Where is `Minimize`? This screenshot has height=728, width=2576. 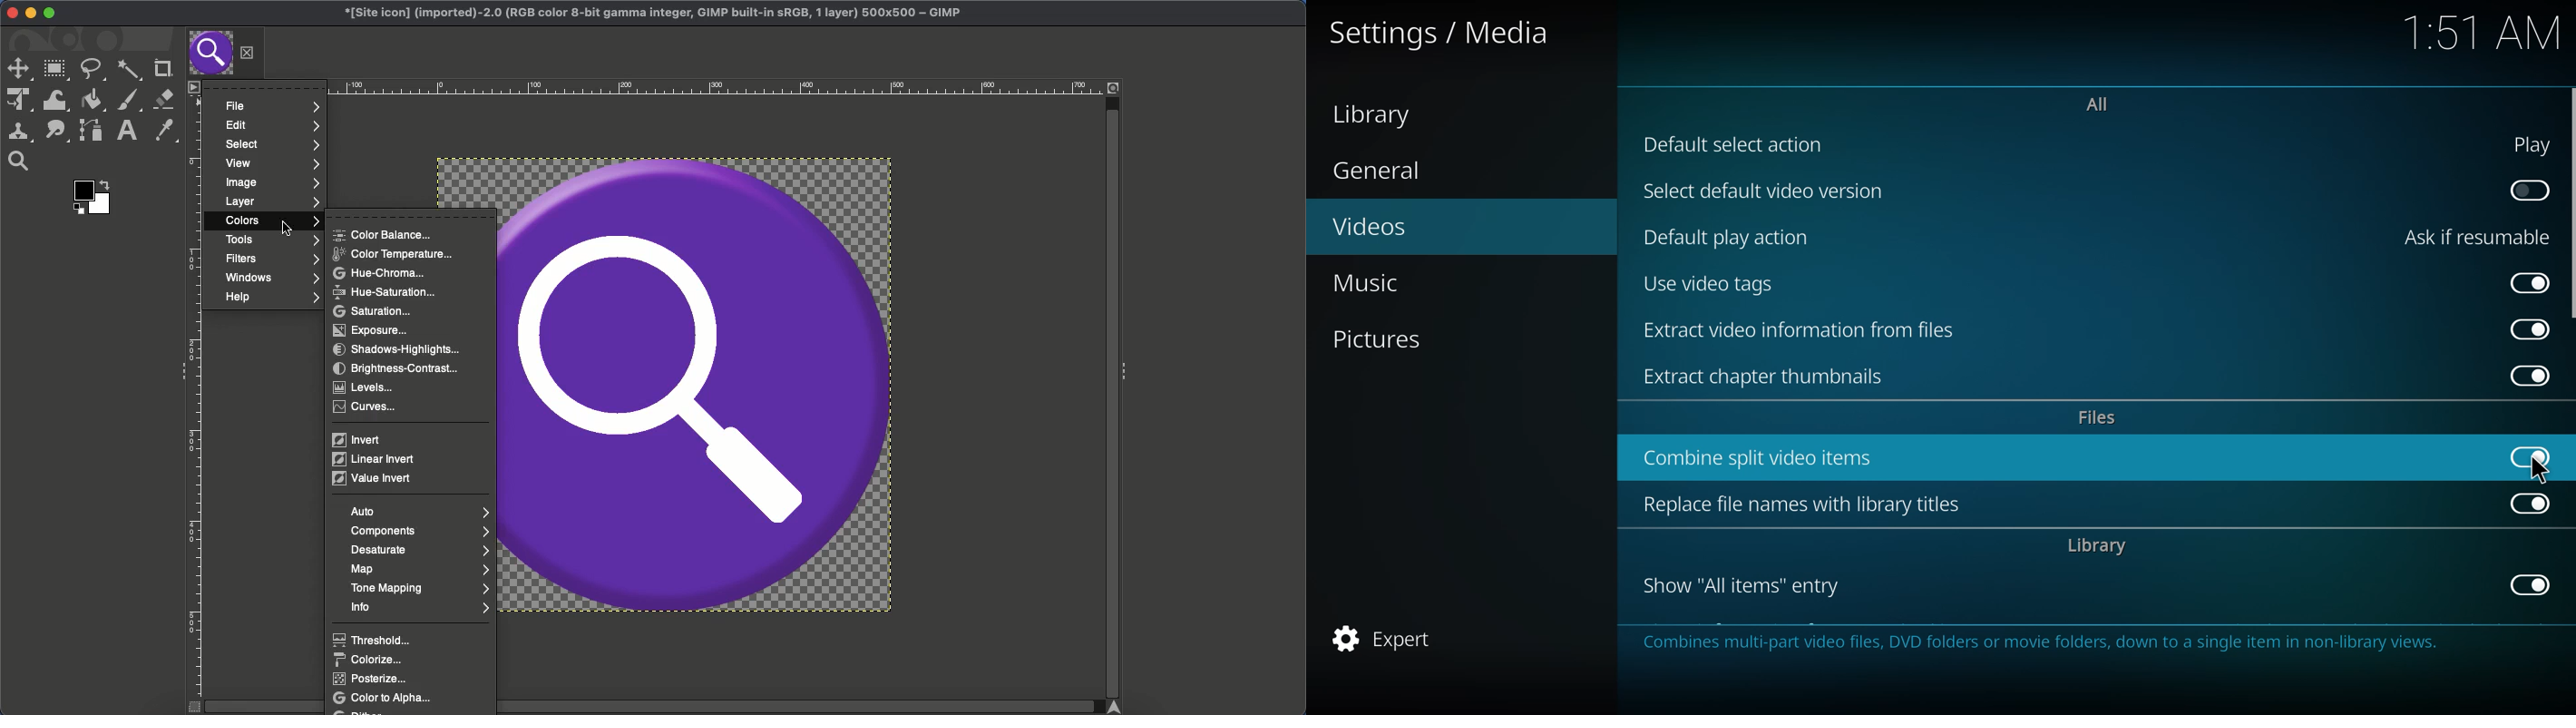 Minimize is located at coordinates (30, 14).